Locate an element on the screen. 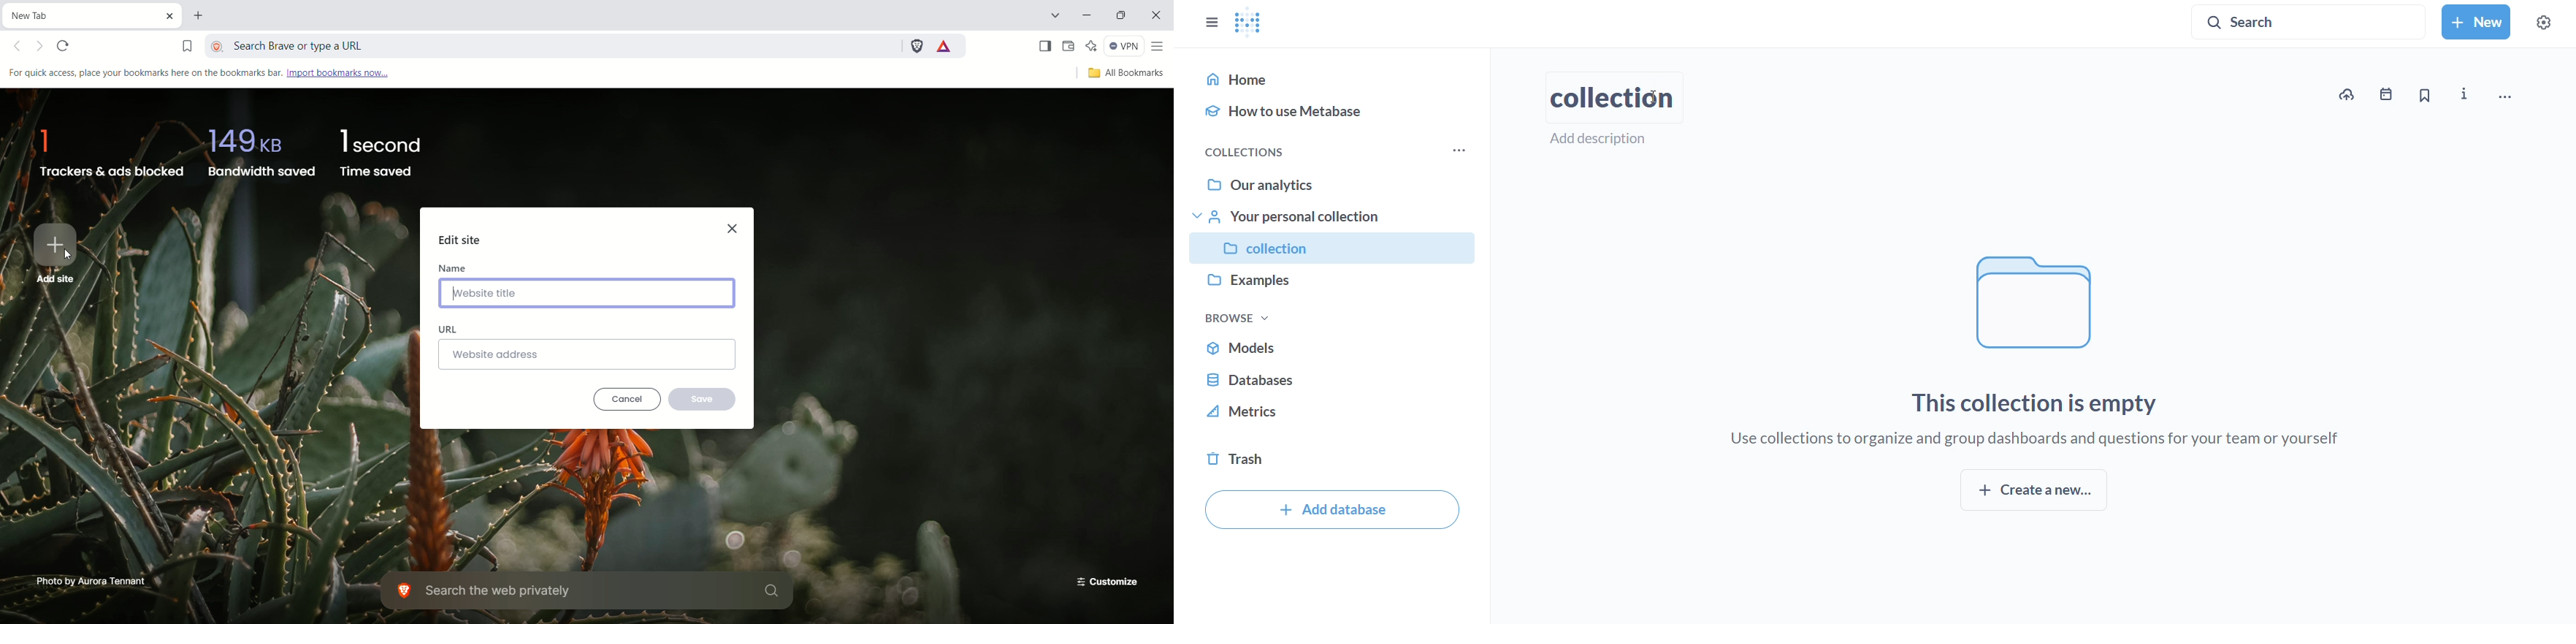 The height and width of the screenshot is (644, 2576). add description is located at coordinates (1608, 139).